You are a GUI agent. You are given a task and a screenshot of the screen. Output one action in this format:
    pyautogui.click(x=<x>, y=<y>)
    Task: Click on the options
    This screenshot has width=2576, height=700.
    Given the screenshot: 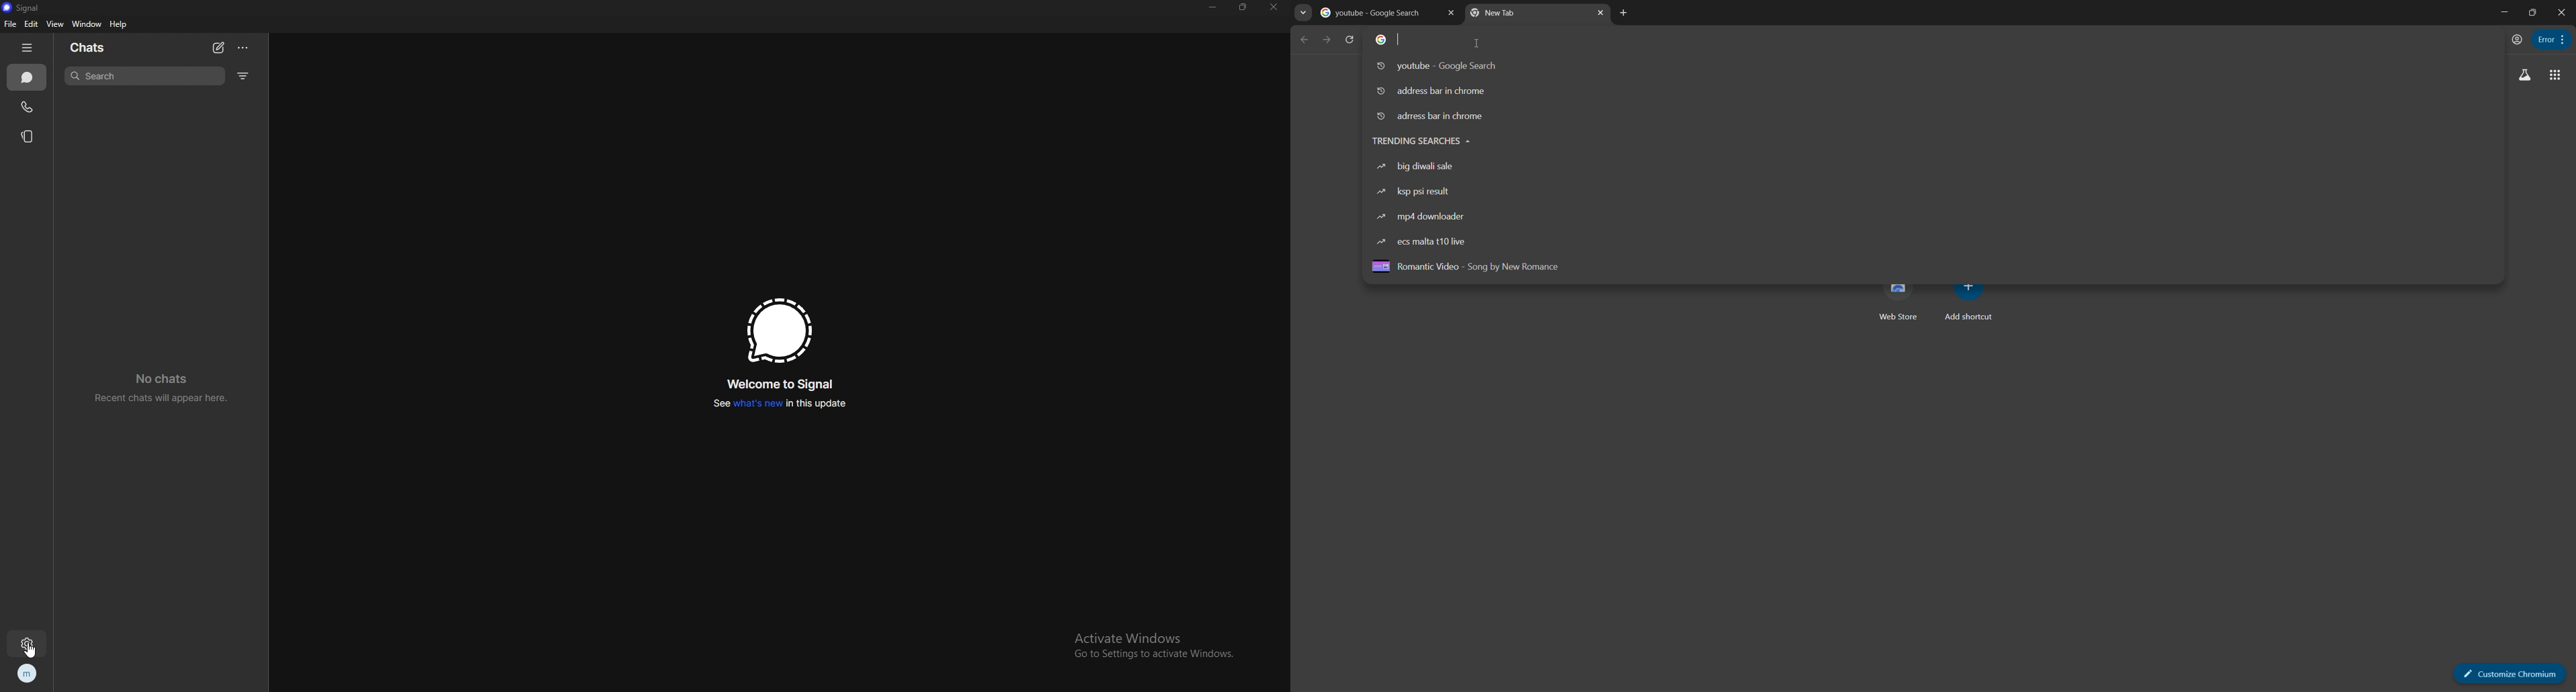 What is the action you would take?
    pyautogui.click(x=245, y=48)
    